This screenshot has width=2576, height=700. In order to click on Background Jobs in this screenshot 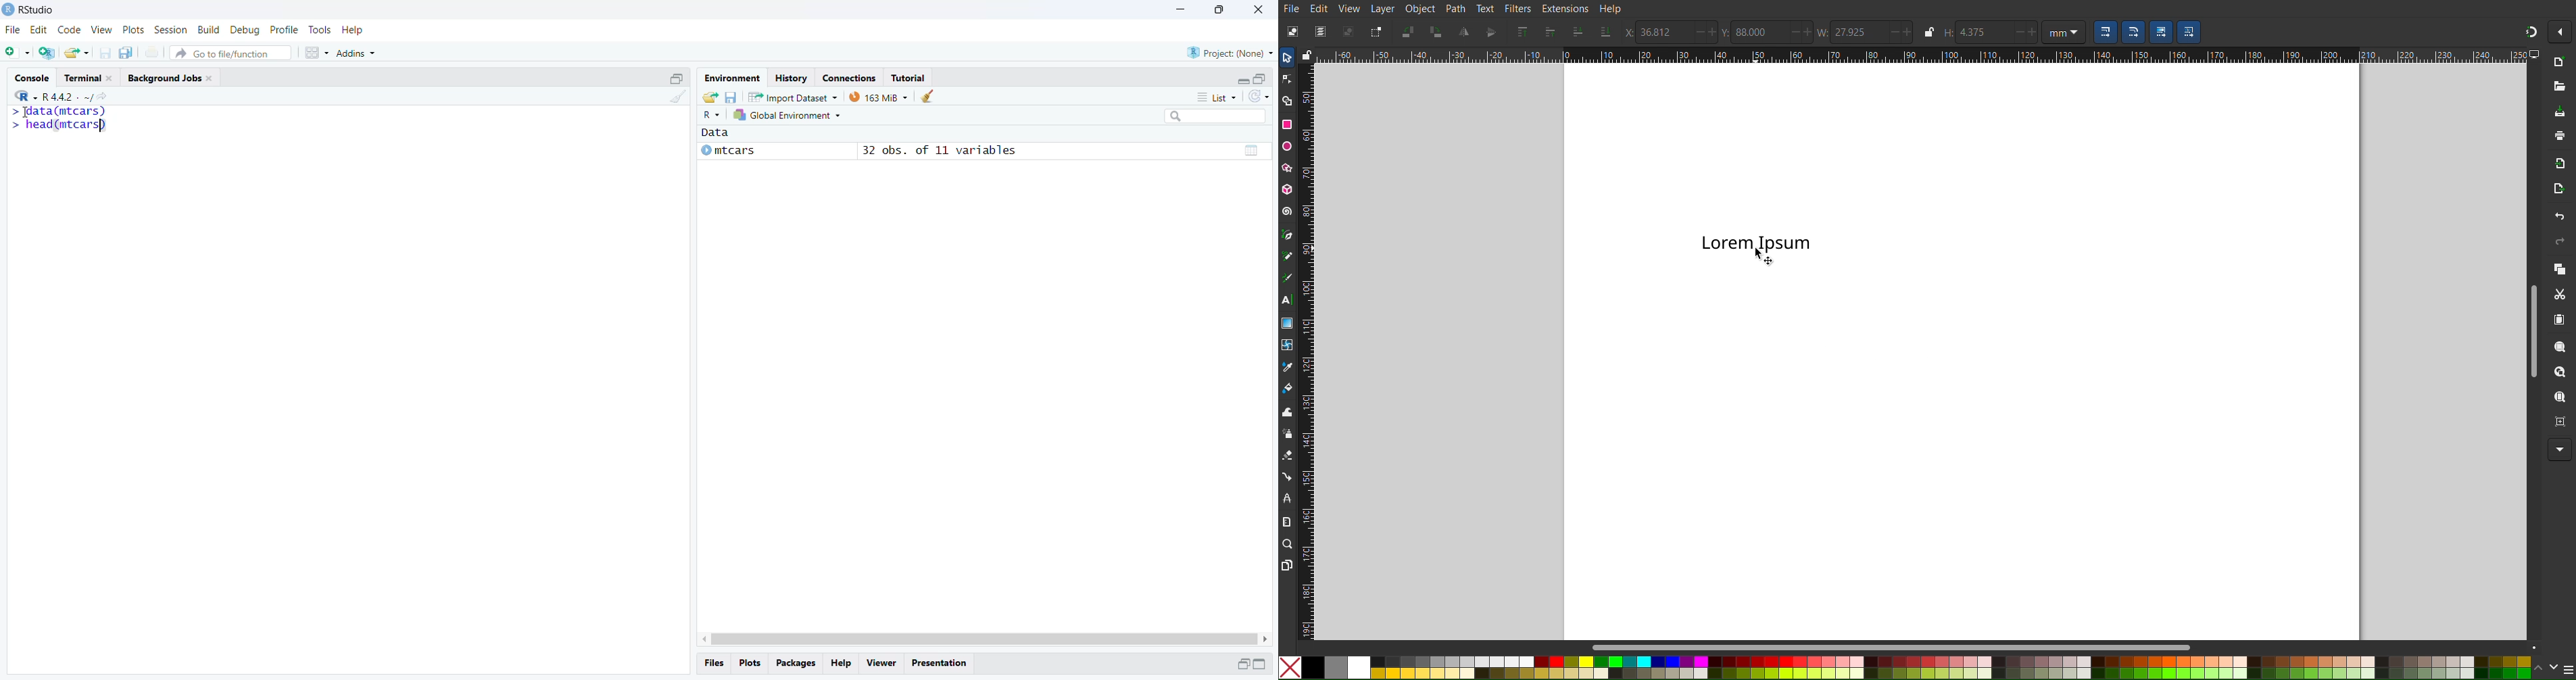, I will do `click(163, 78)`.